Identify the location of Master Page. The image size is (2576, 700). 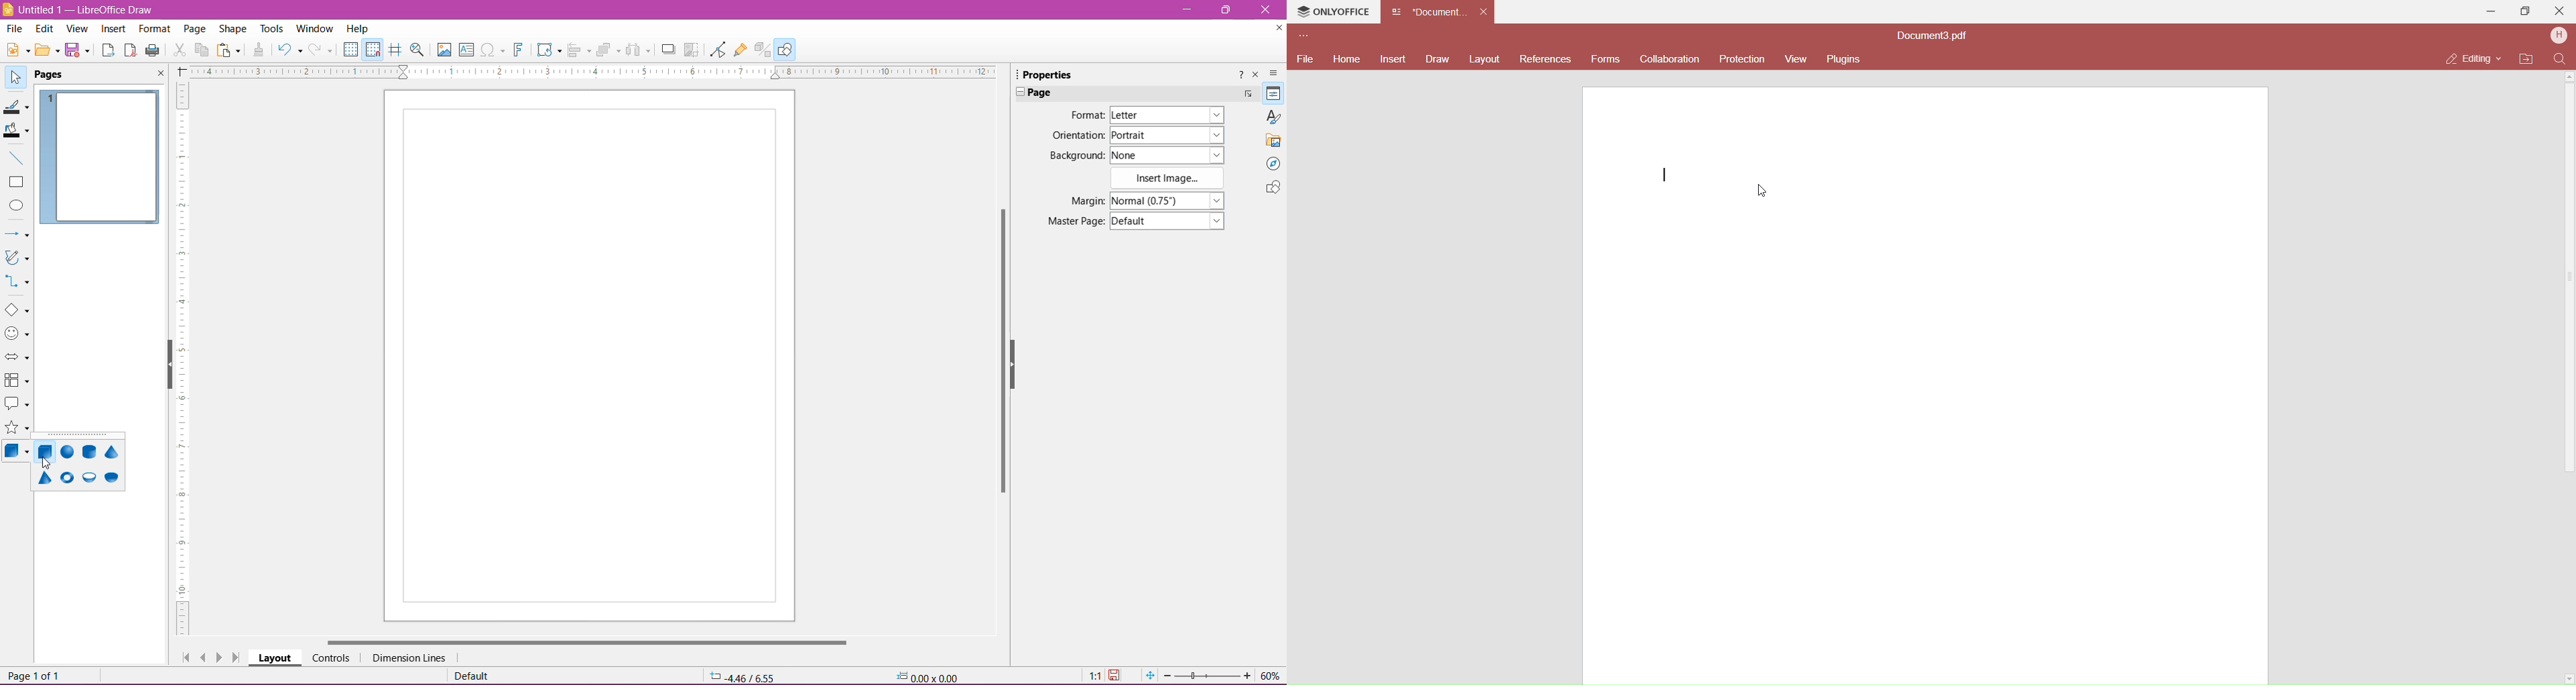
(1074, 221).